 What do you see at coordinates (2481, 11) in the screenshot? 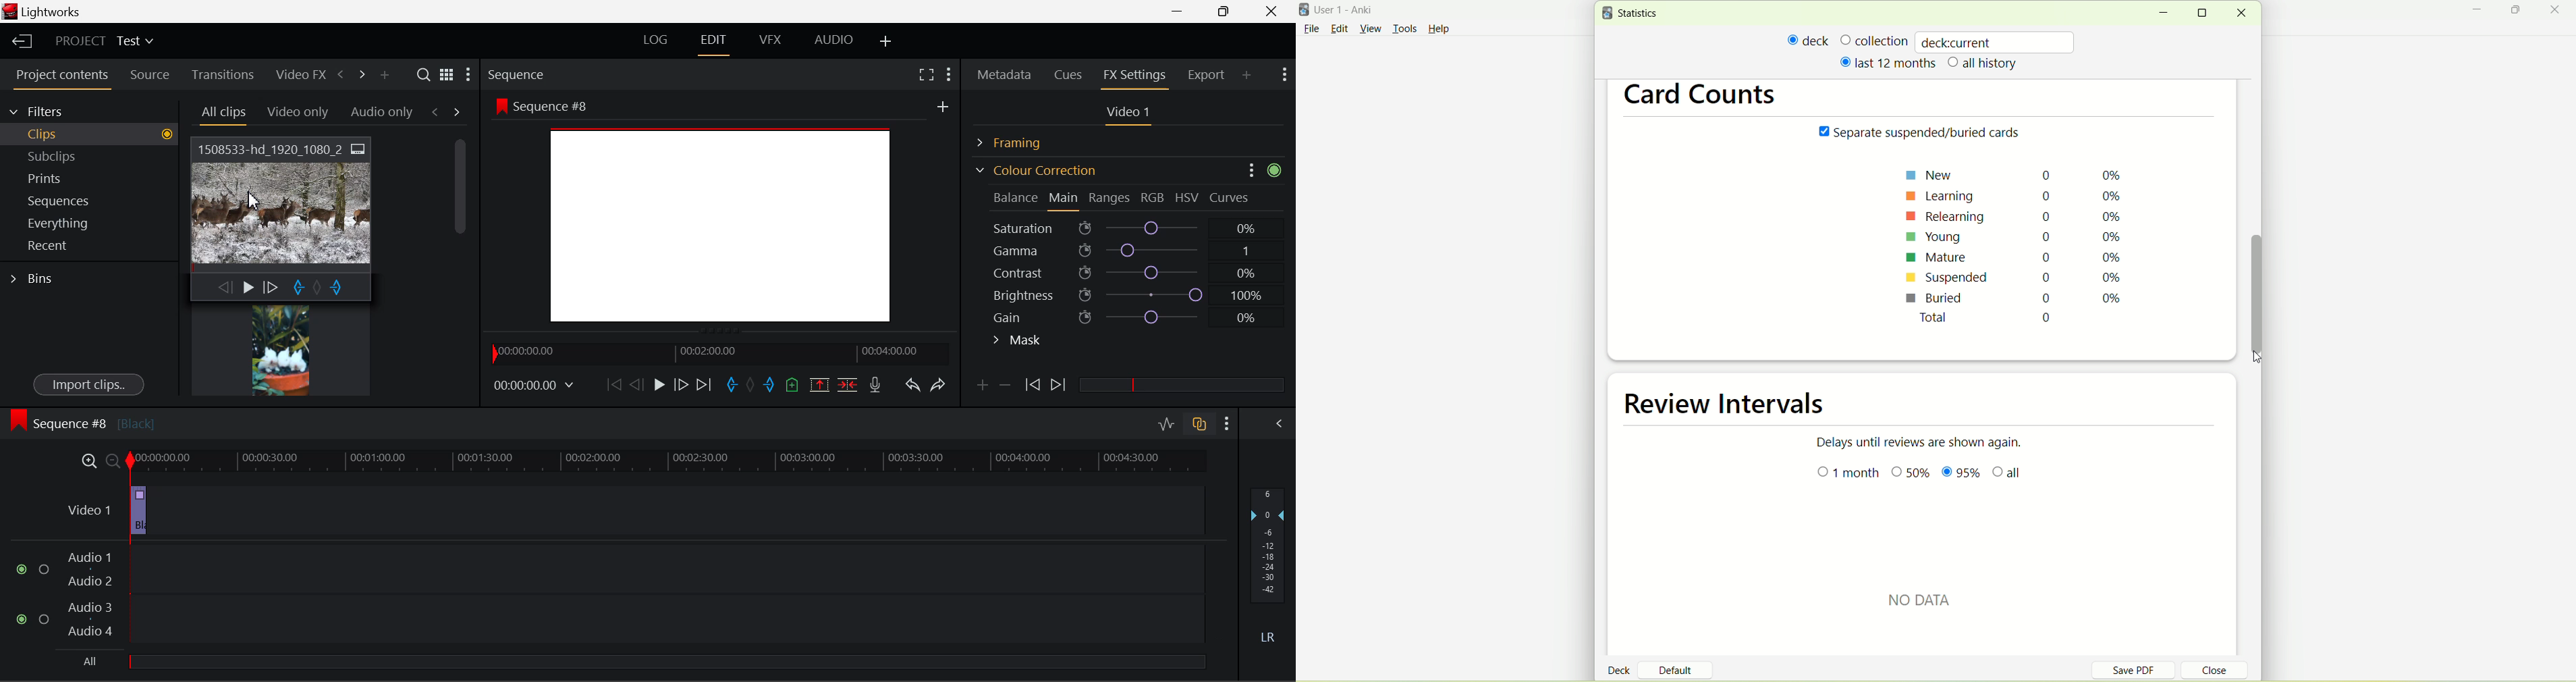
I see `minimize` at bounding box center [2481, 11].